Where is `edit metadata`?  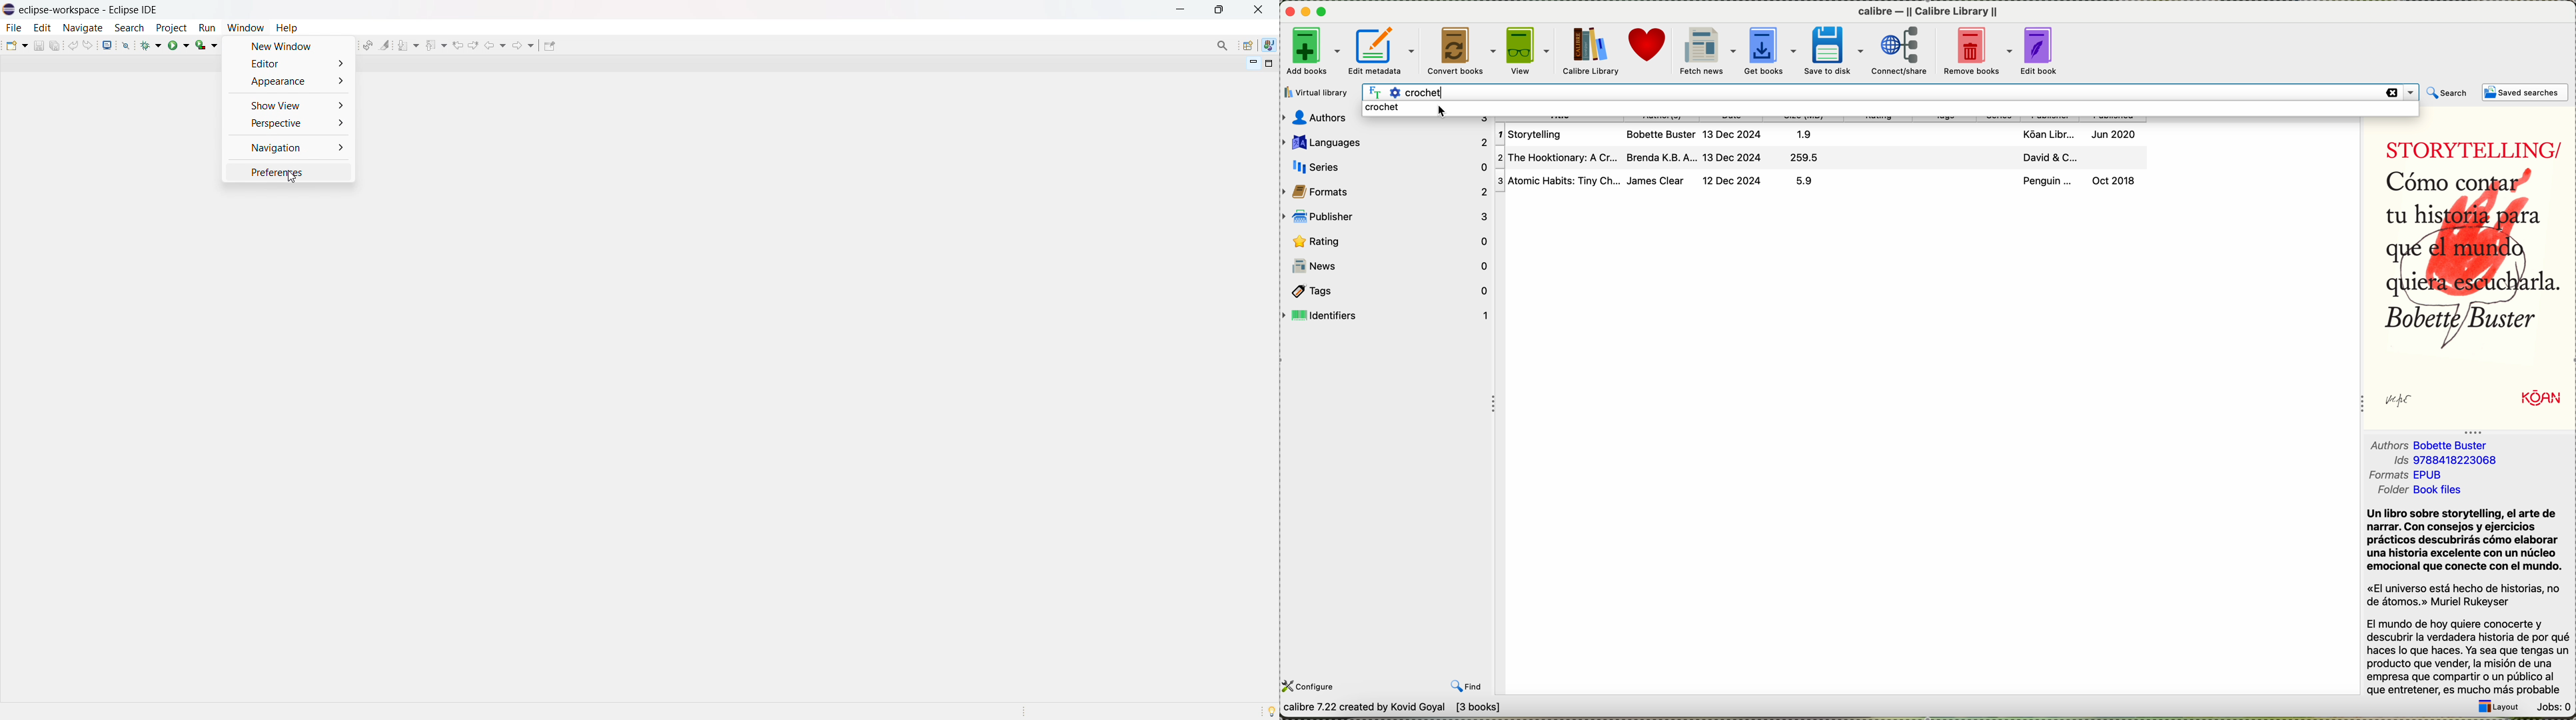
edit metadata is located at coordinates (1383, 51).